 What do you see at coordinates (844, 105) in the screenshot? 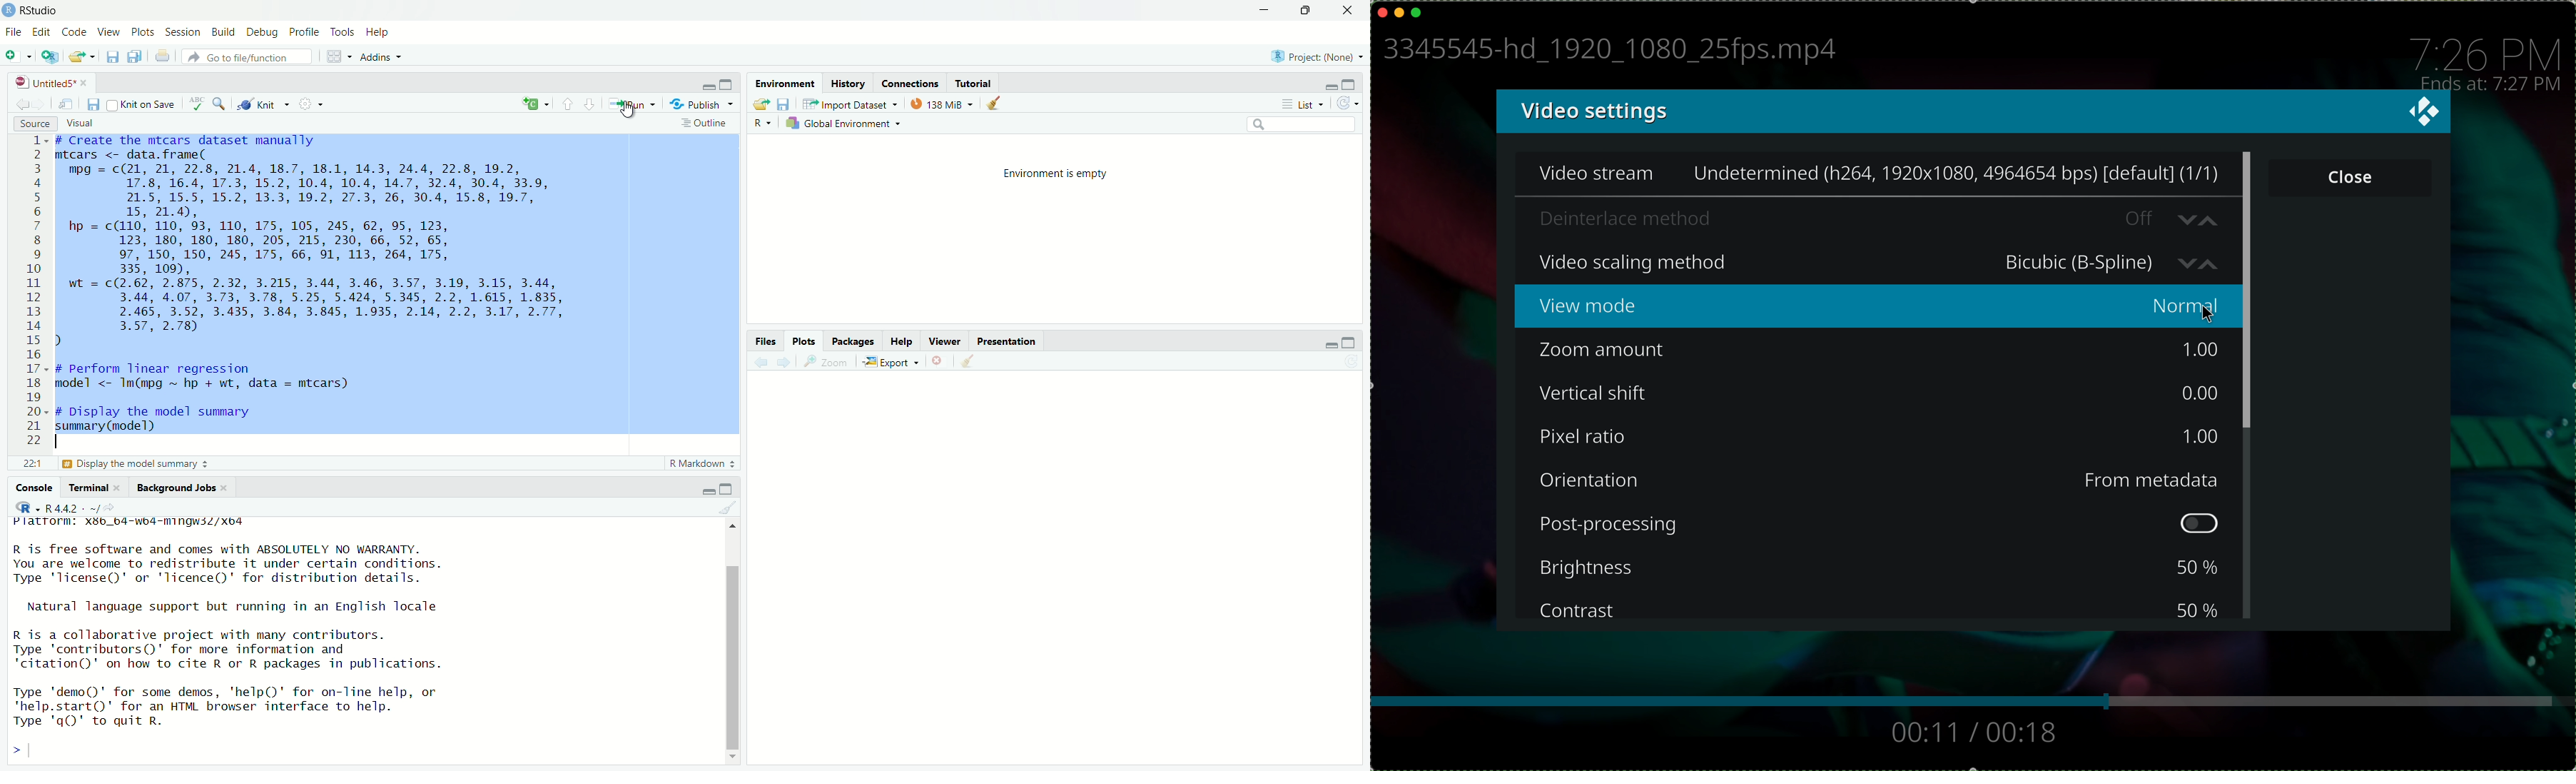
I see `import dataset` at bounding box center [844, 105].